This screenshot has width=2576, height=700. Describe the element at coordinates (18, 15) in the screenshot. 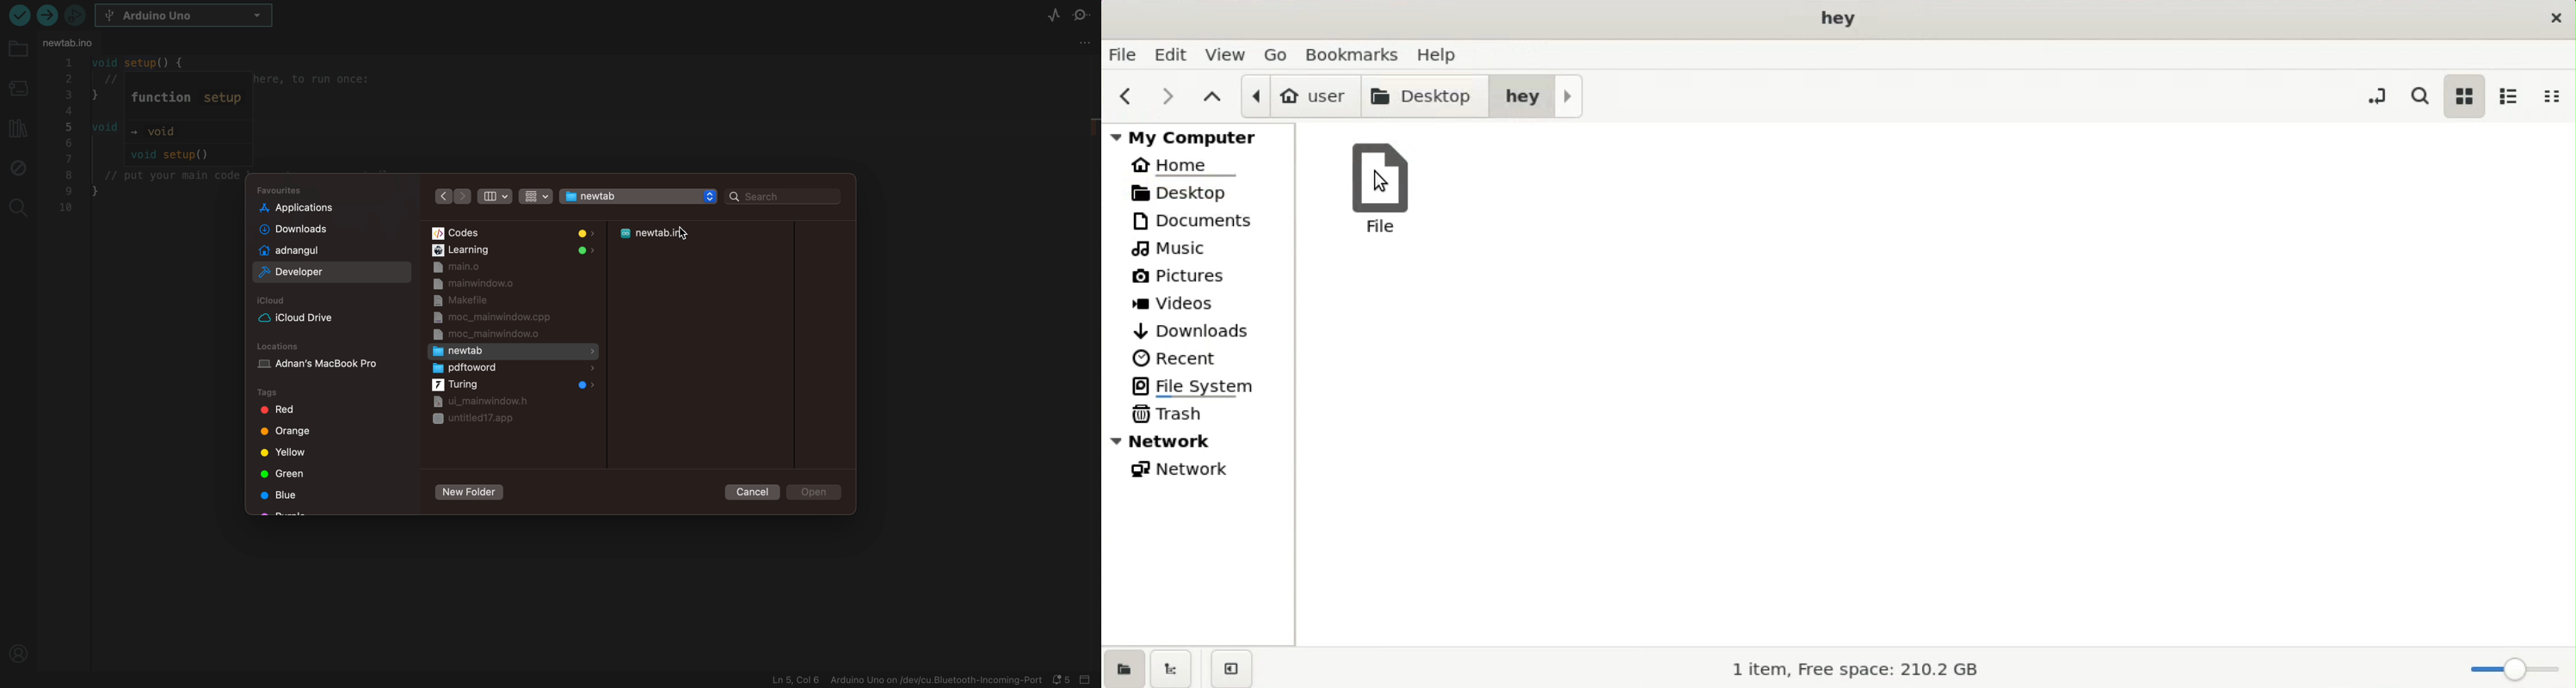

I see `upload` at that location.